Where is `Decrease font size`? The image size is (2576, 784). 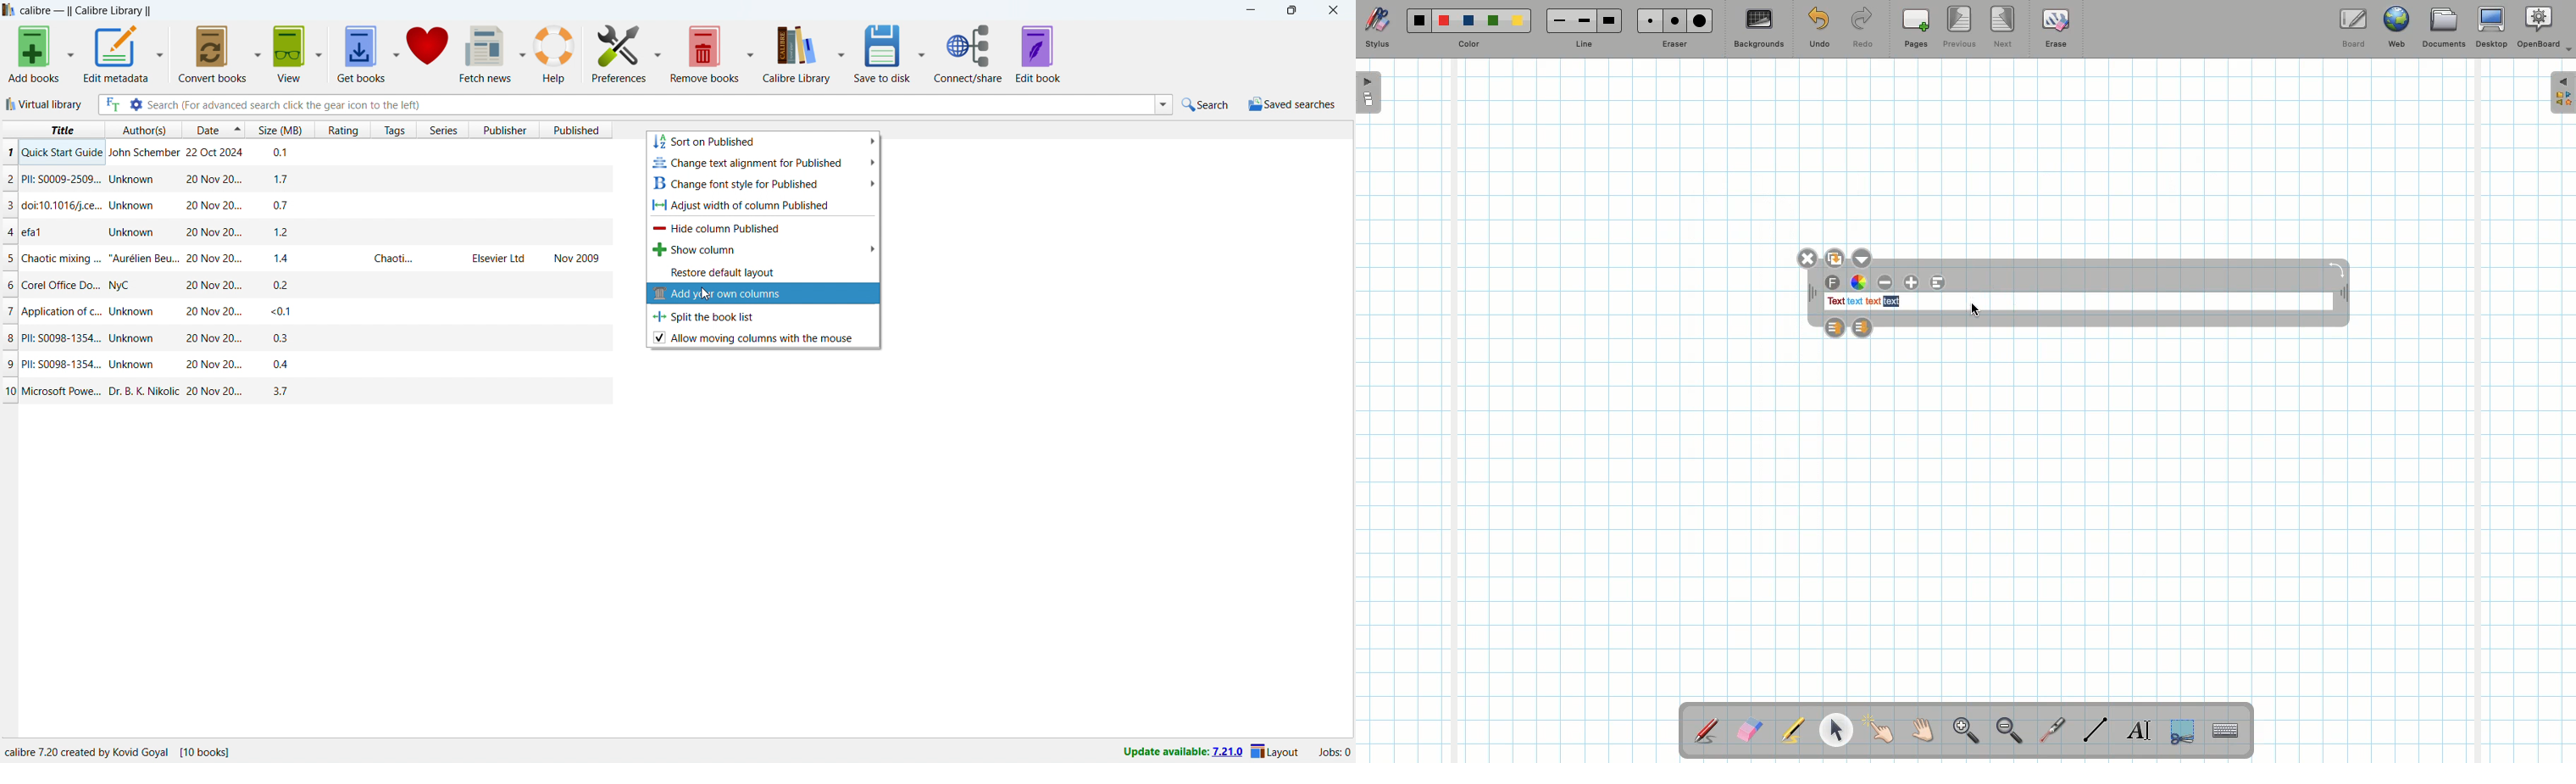
Decrease font size is located at coordinates (1886, 282).